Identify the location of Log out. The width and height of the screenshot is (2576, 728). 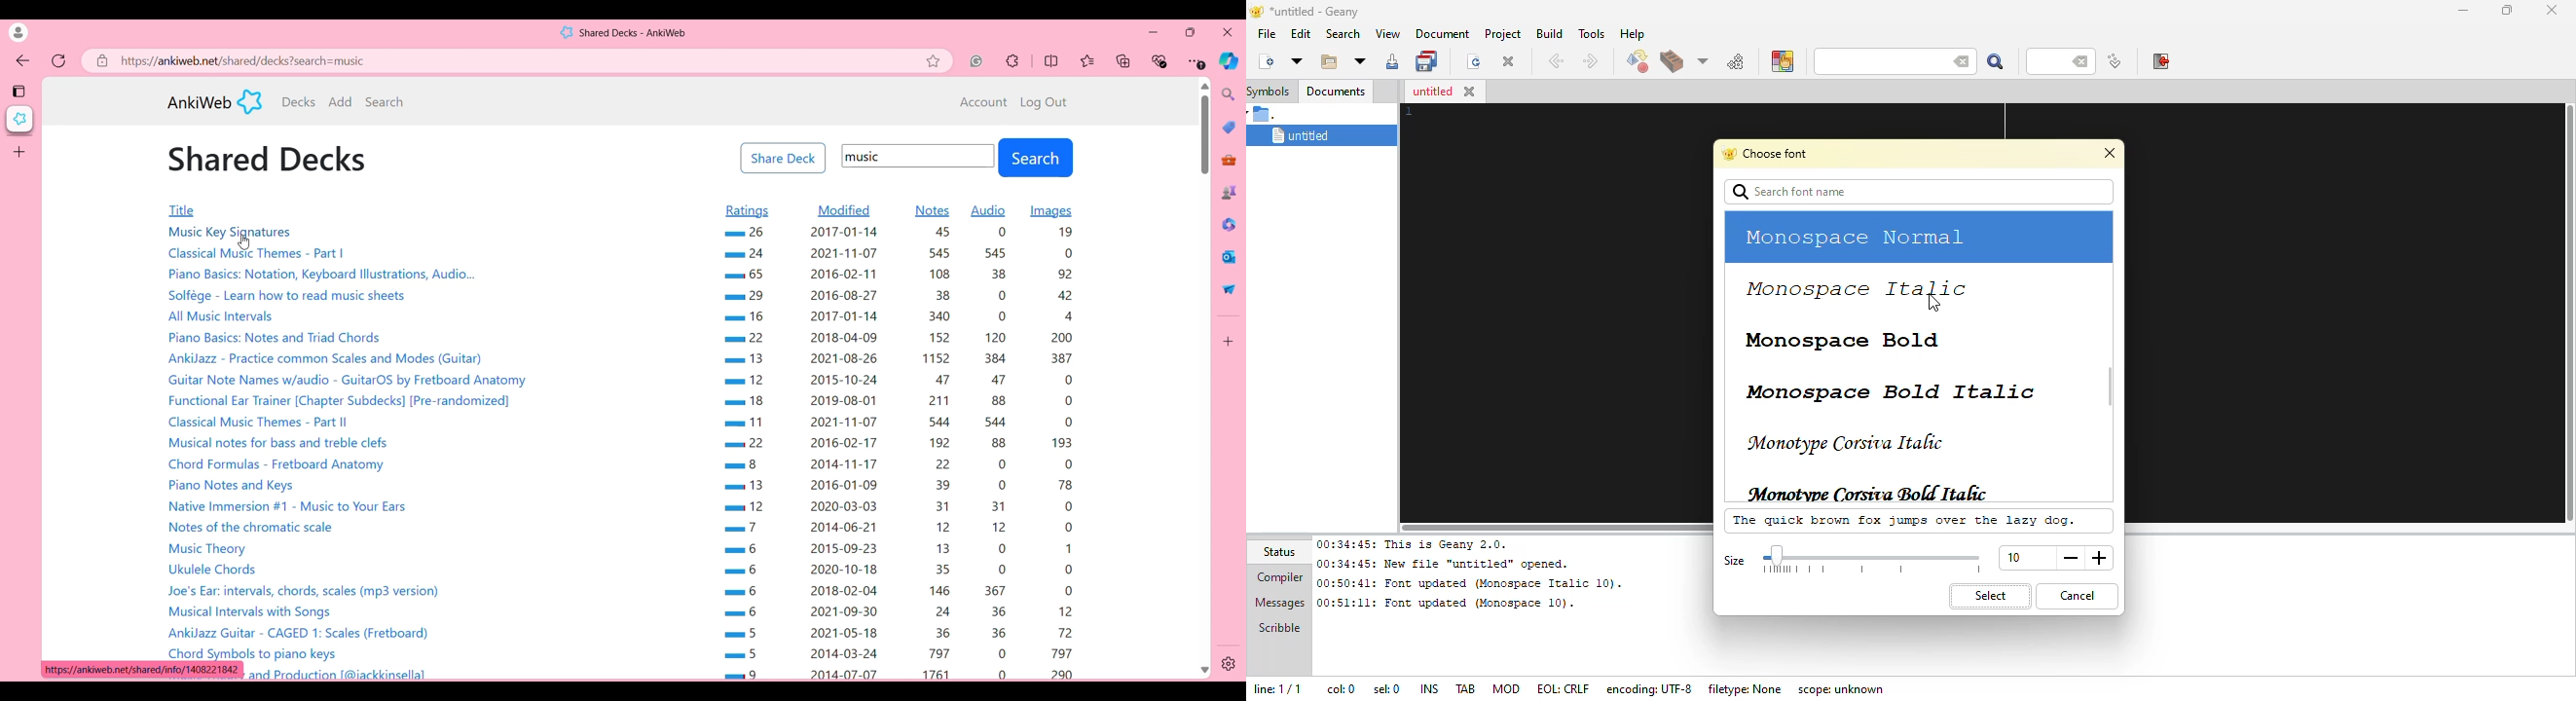
(1044, 103).